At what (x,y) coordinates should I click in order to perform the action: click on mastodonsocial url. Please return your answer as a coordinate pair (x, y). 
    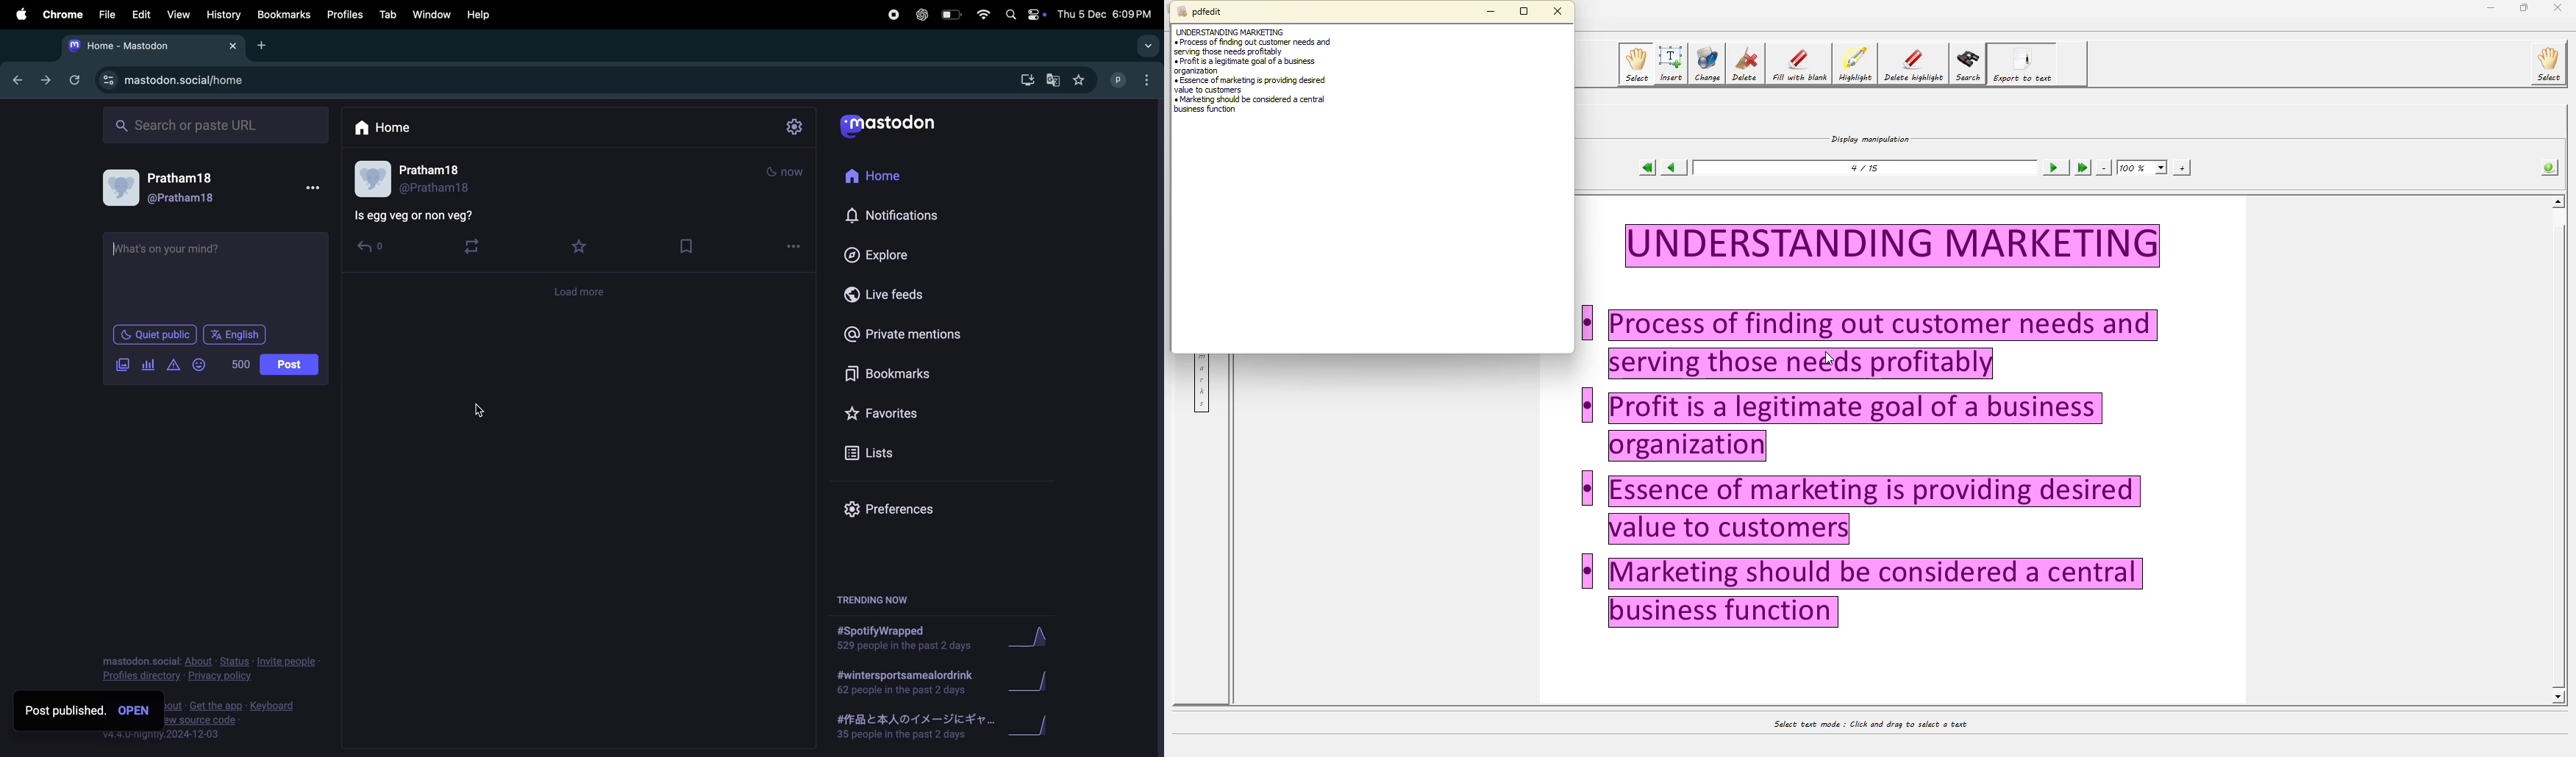
    Looking at the image, I should click on (175, 80).